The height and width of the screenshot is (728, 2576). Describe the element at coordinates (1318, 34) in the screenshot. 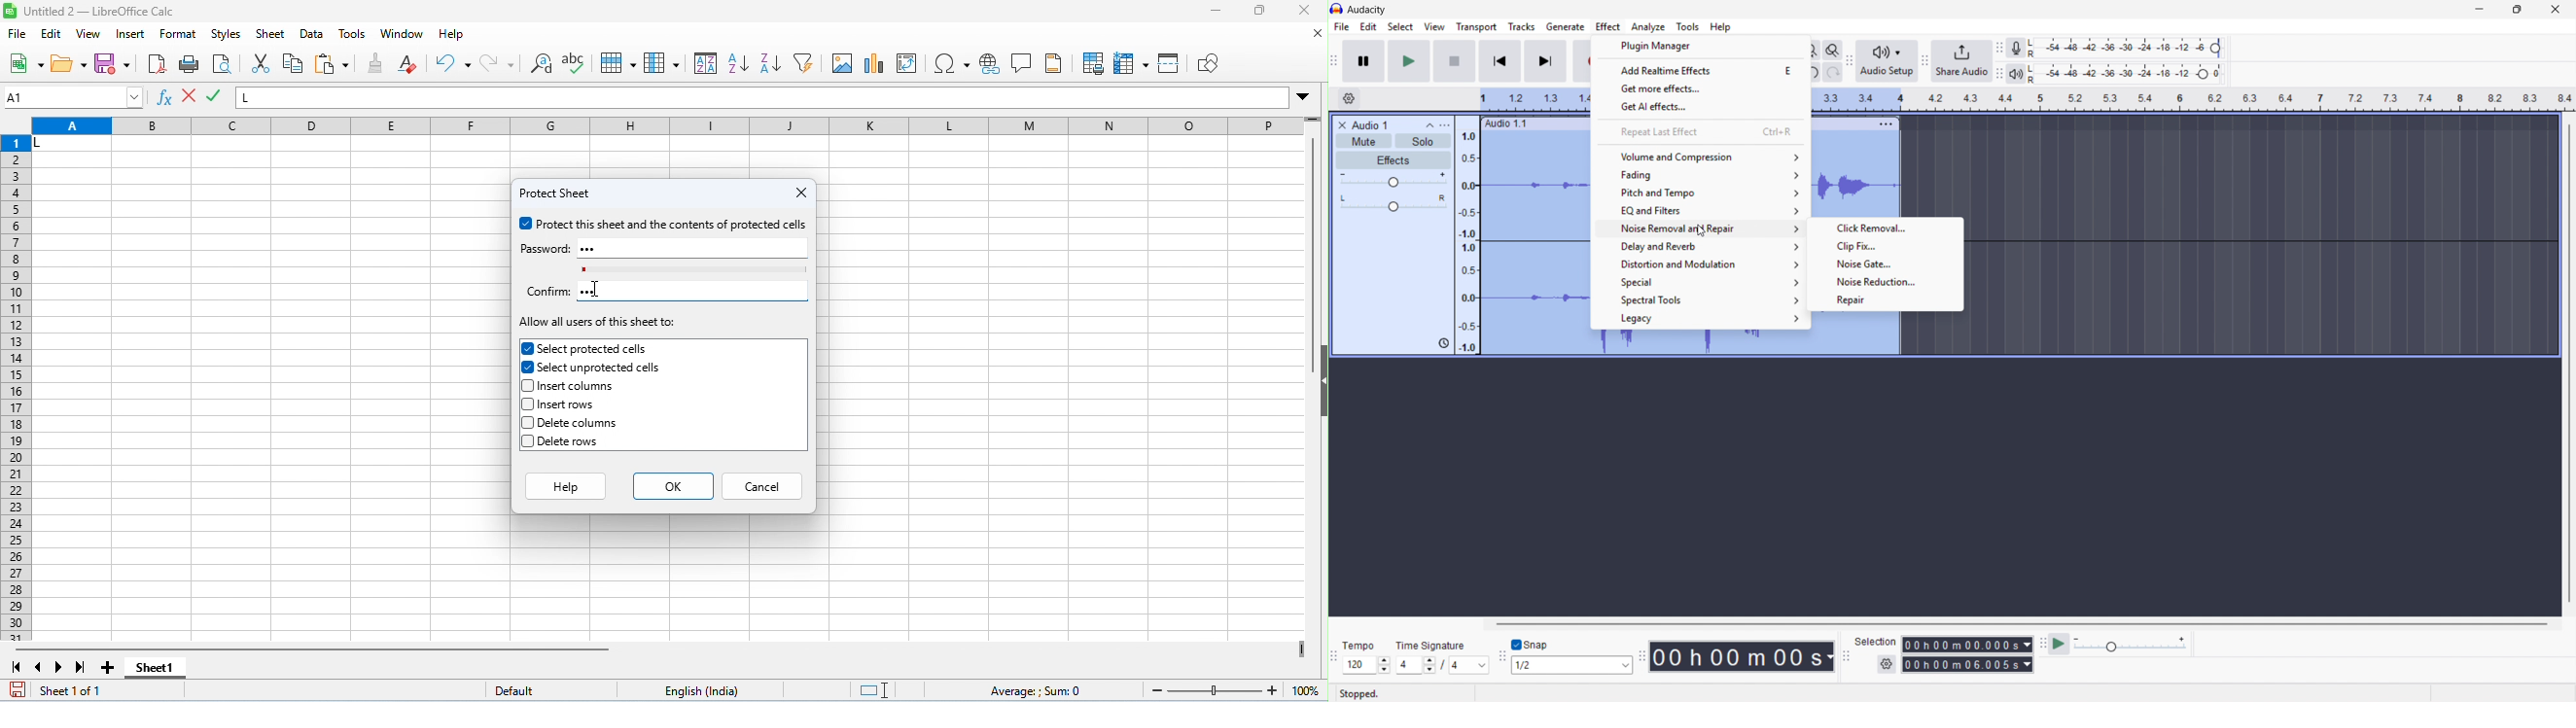

I see `close` at that location.